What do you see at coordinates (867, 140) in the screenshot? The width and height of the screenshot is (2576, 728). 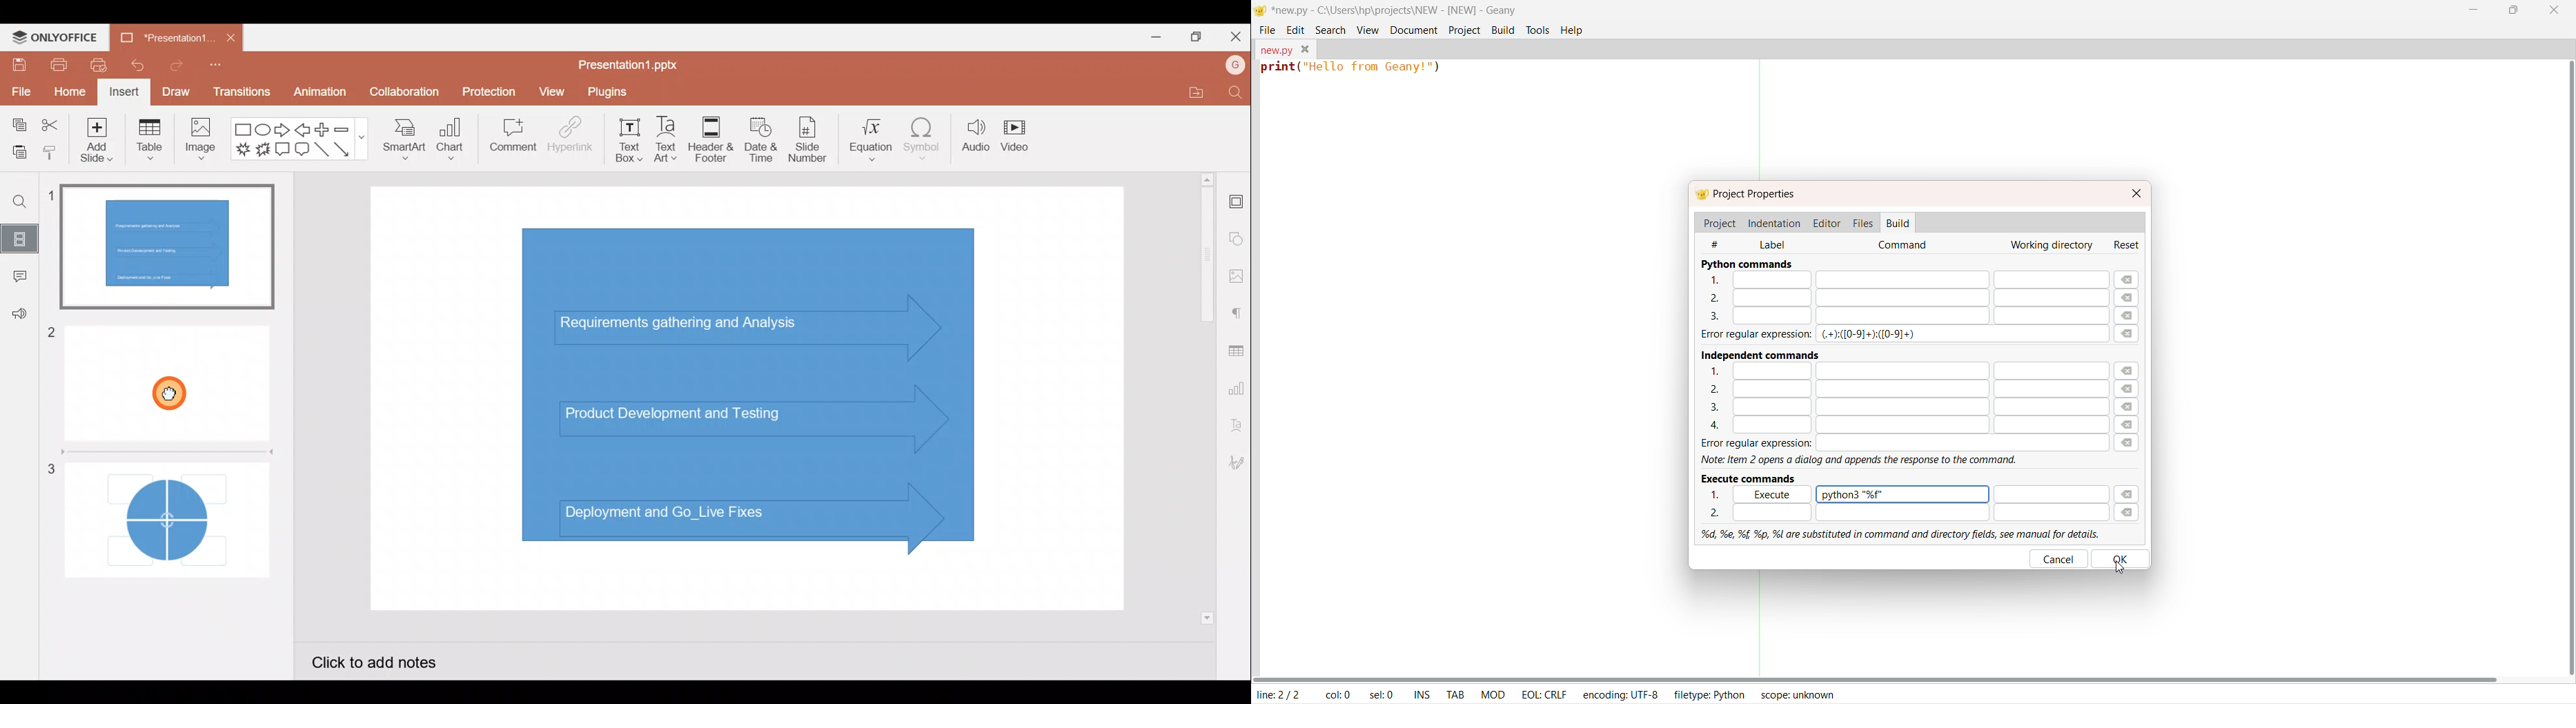 I see `Equation` at bounding box center [867, 140].